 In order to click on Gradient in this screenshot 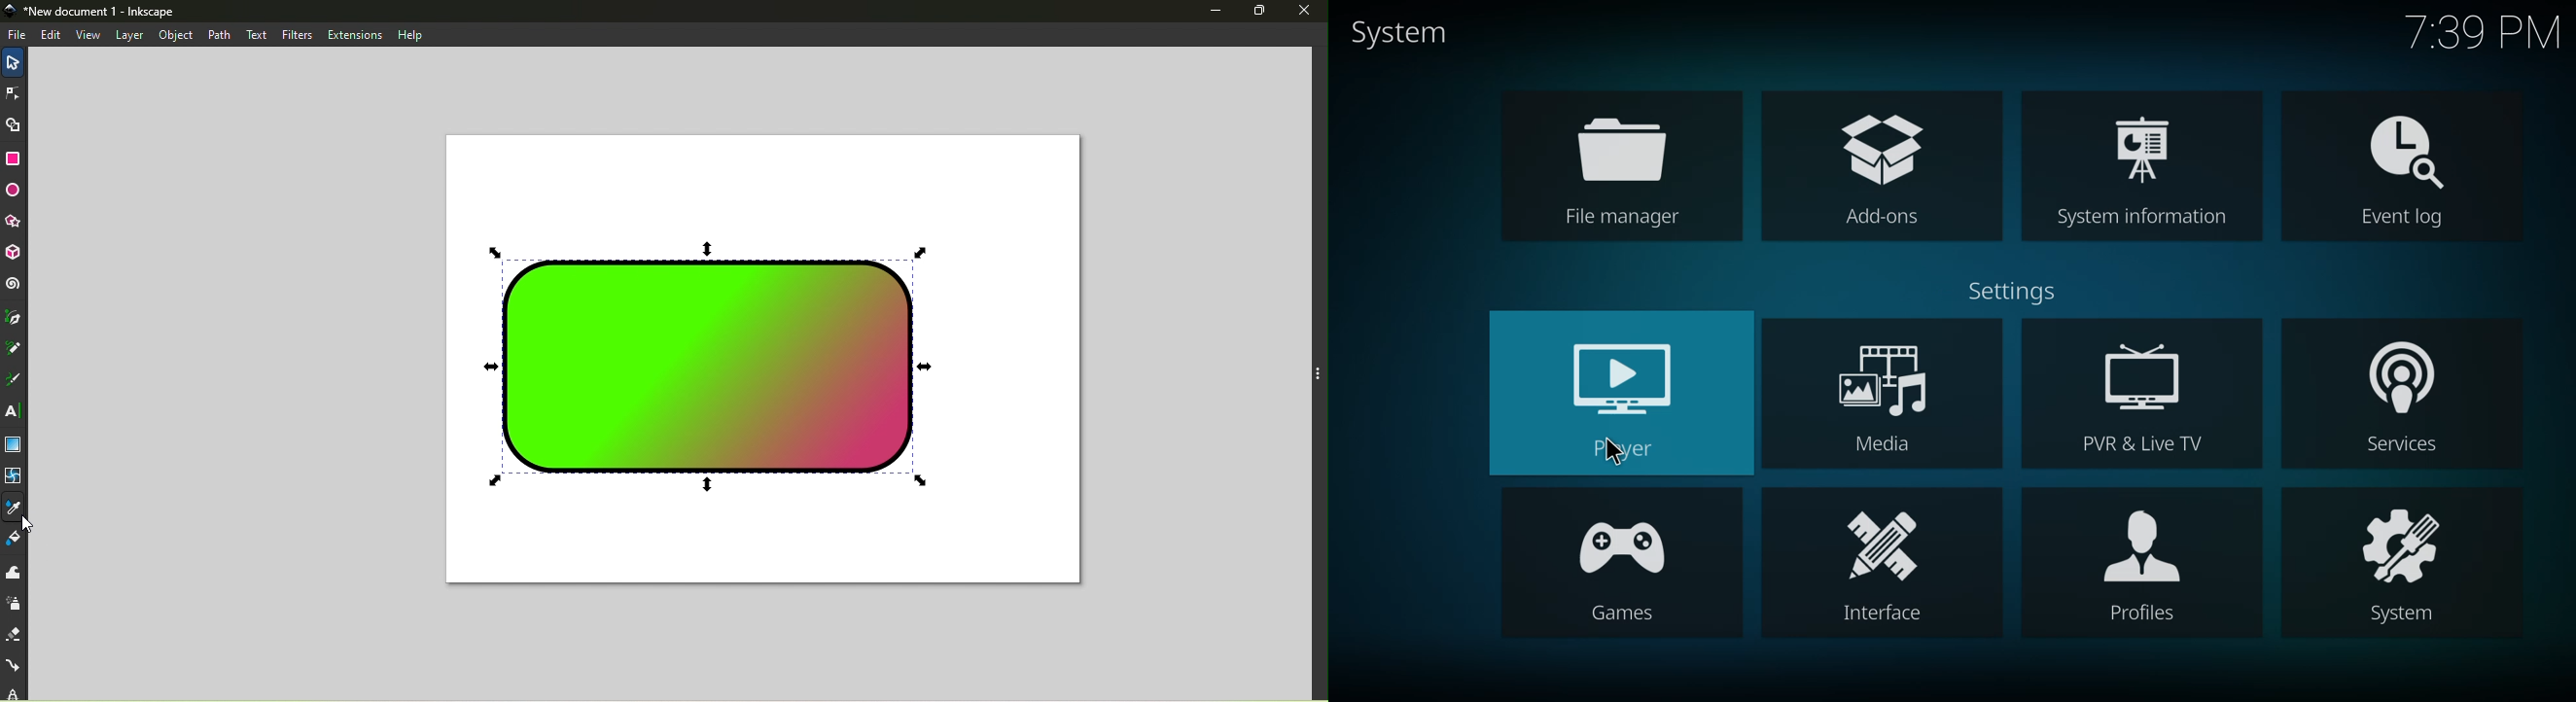, I will do `click(13, 445)`.